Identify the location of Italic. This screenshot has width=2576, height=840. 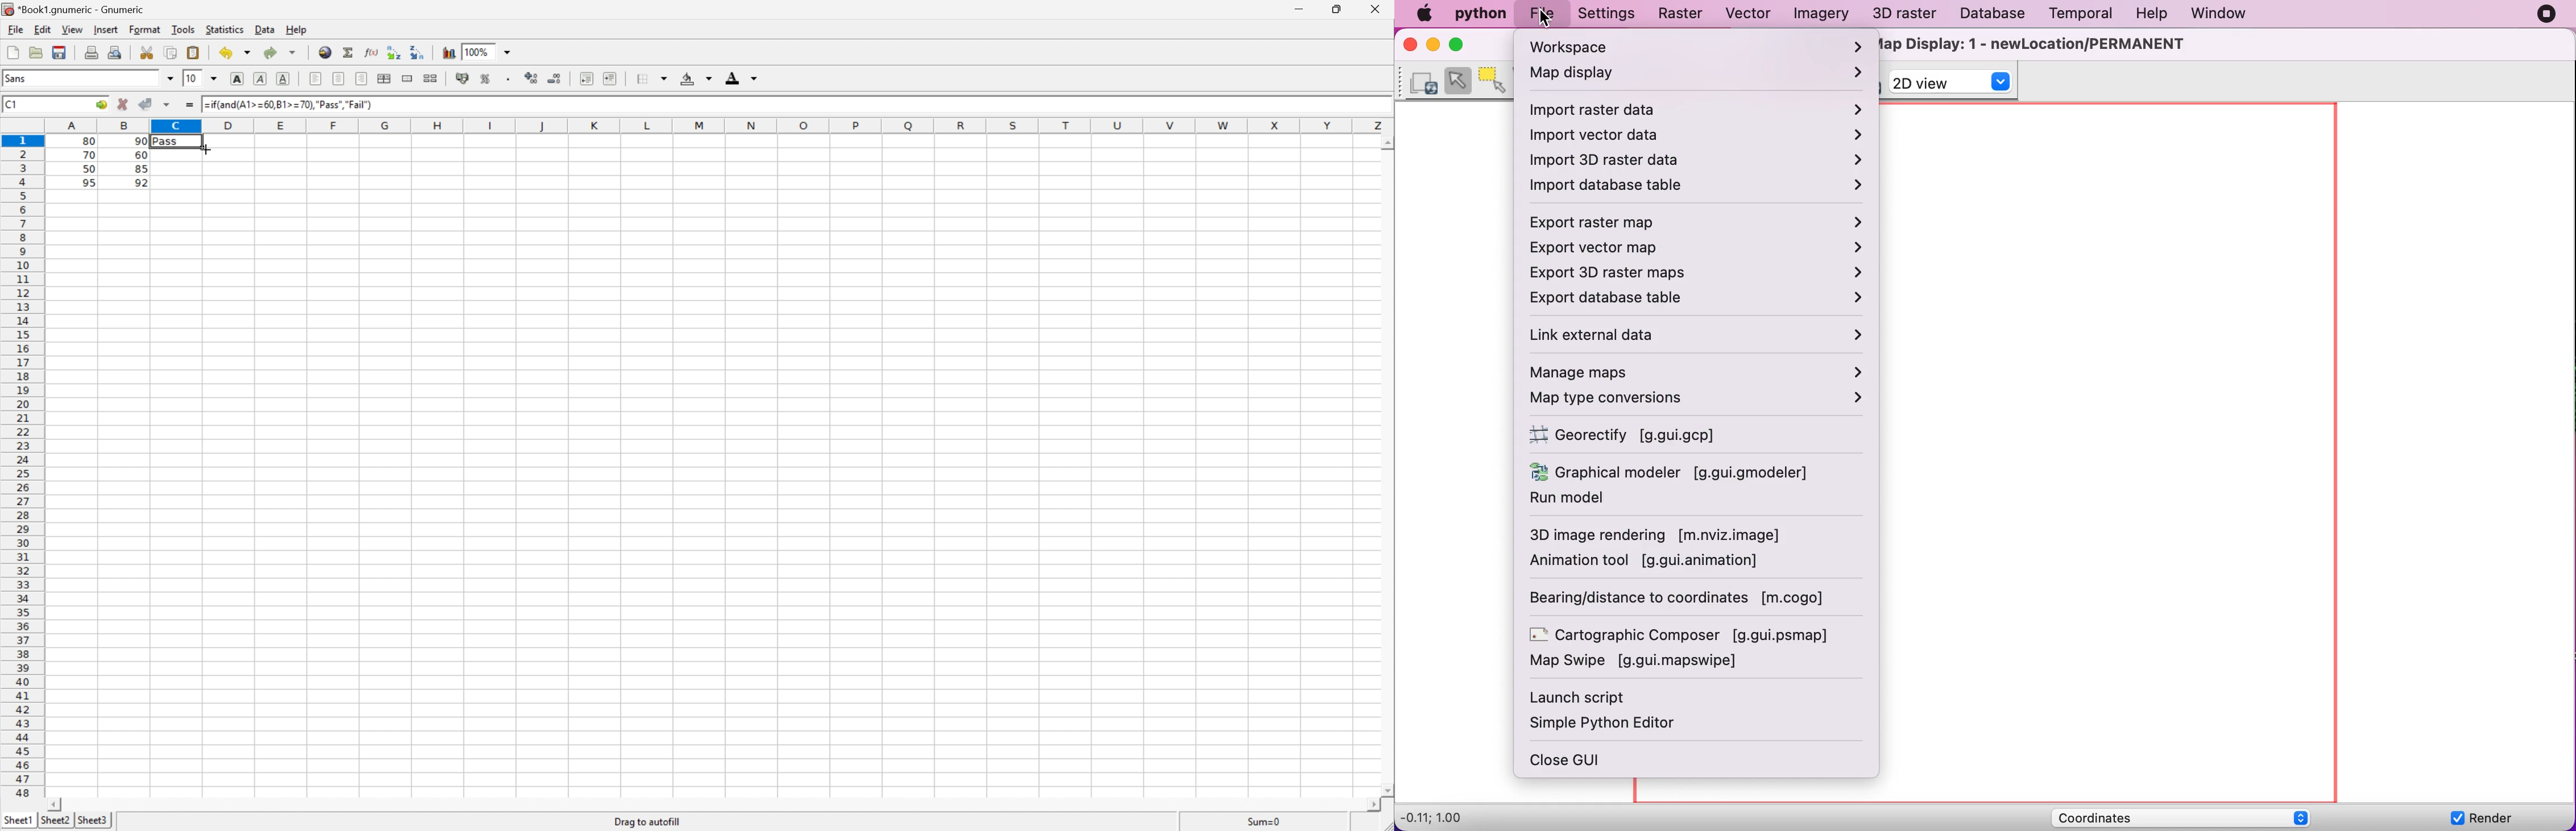
(262, 78).